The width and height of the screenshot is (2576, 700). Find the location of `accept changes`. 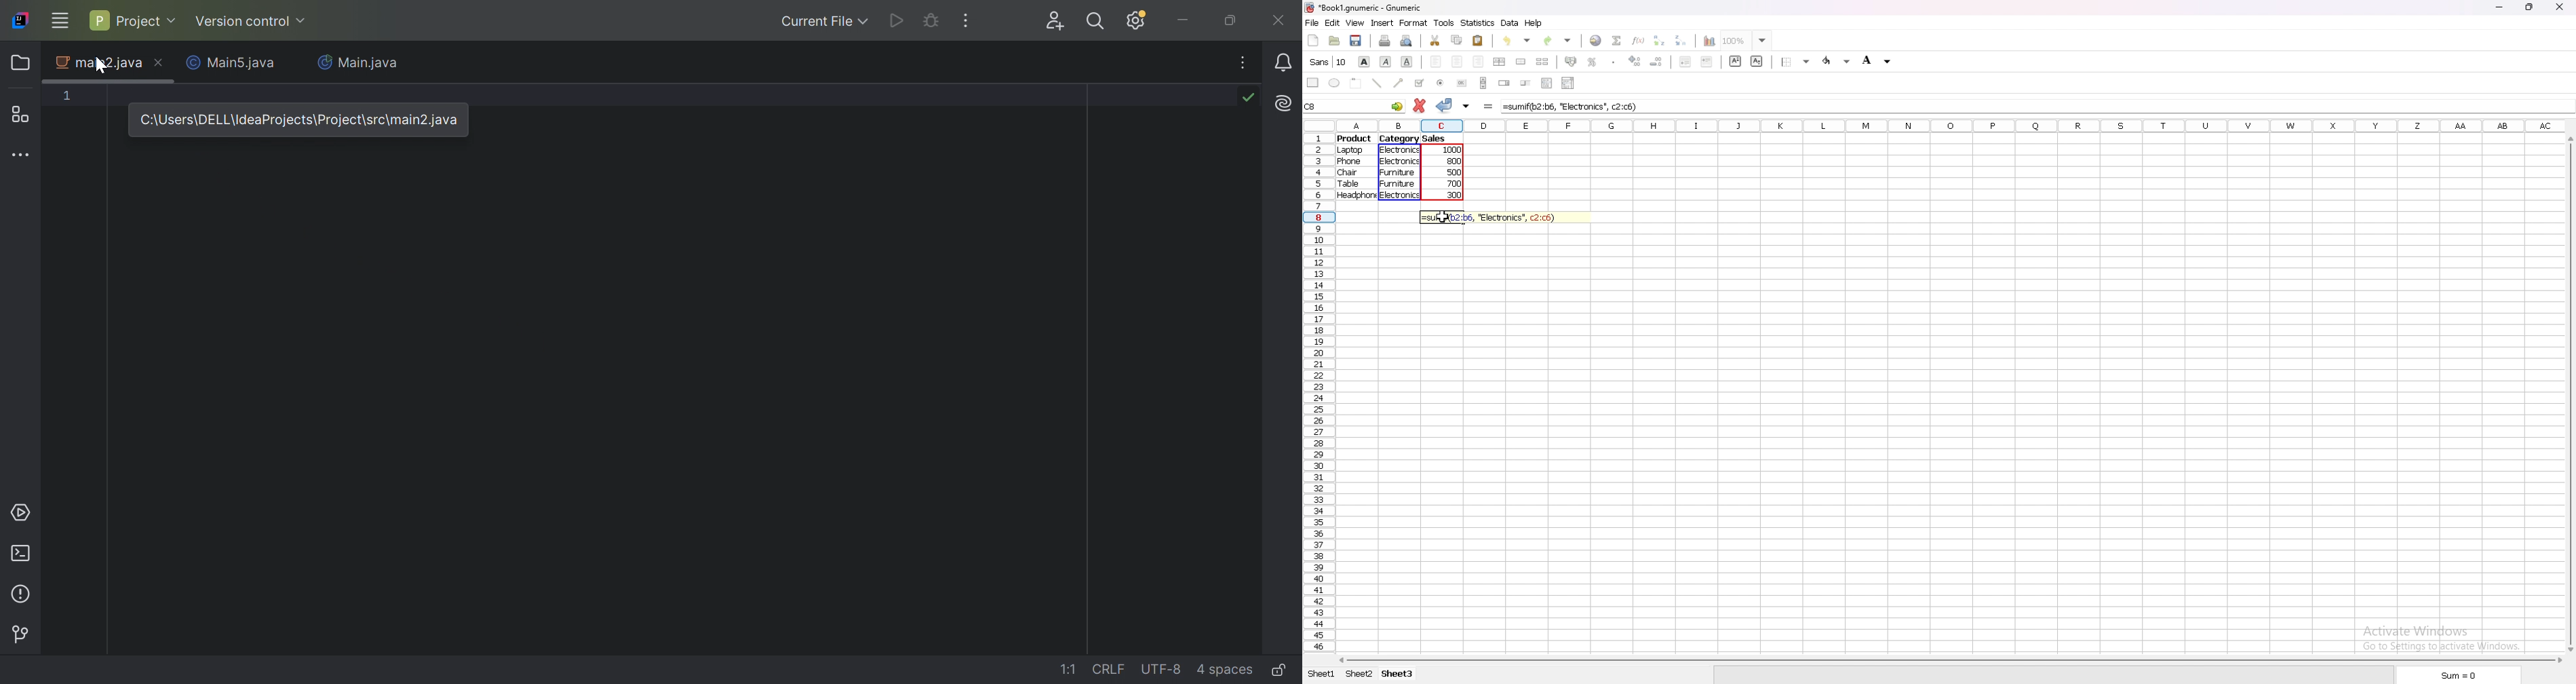

accept changes is located at coordinates (1445, 106).